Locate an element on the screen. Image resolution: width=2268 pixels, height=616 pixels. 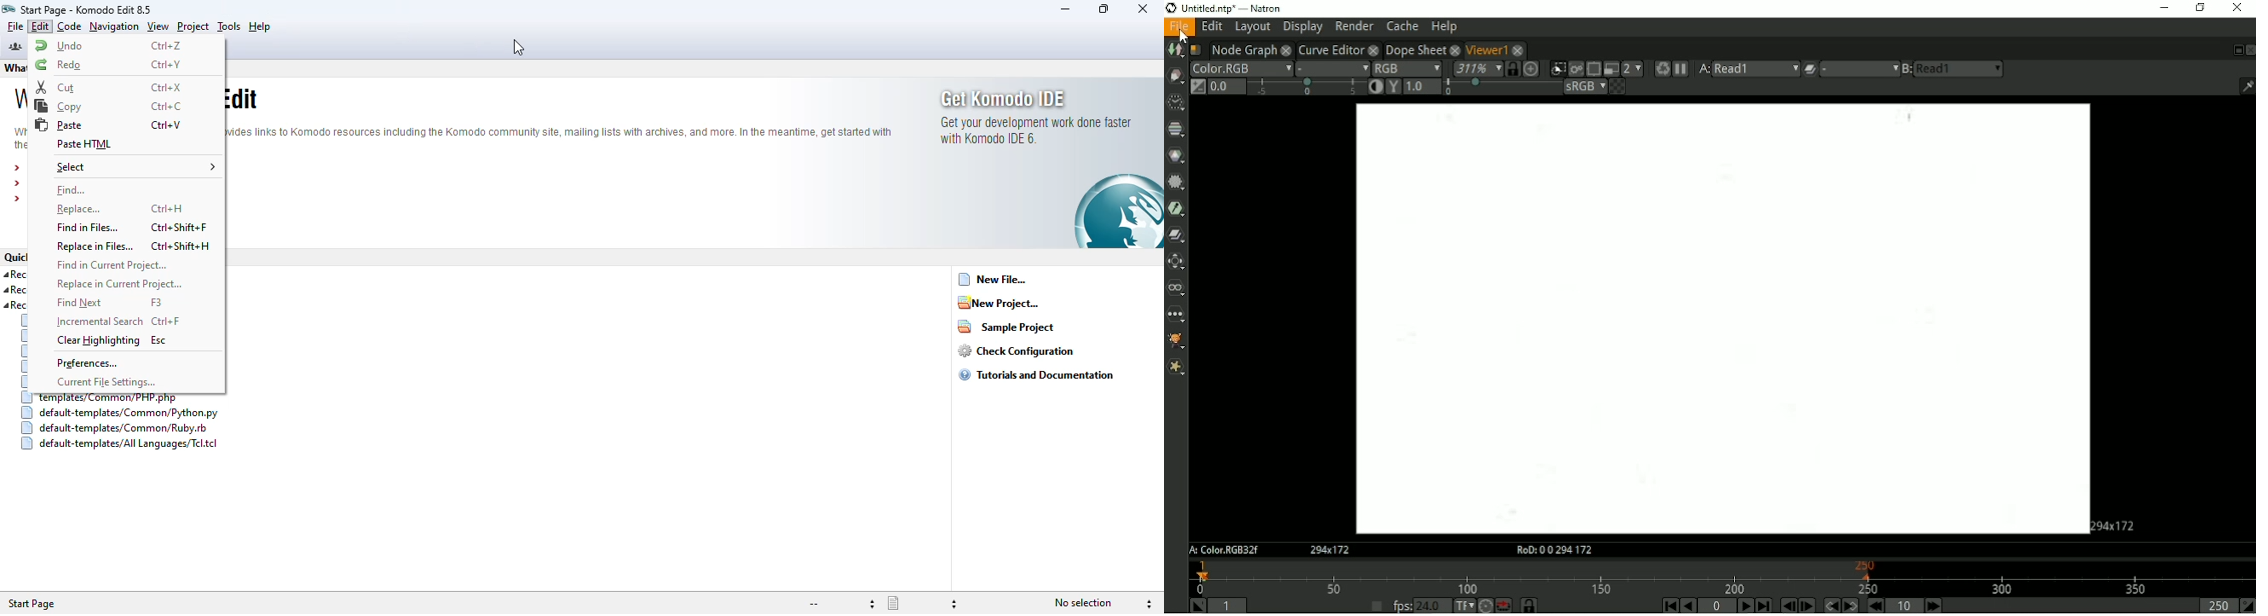
menu is located at coordinates (1859, 69).